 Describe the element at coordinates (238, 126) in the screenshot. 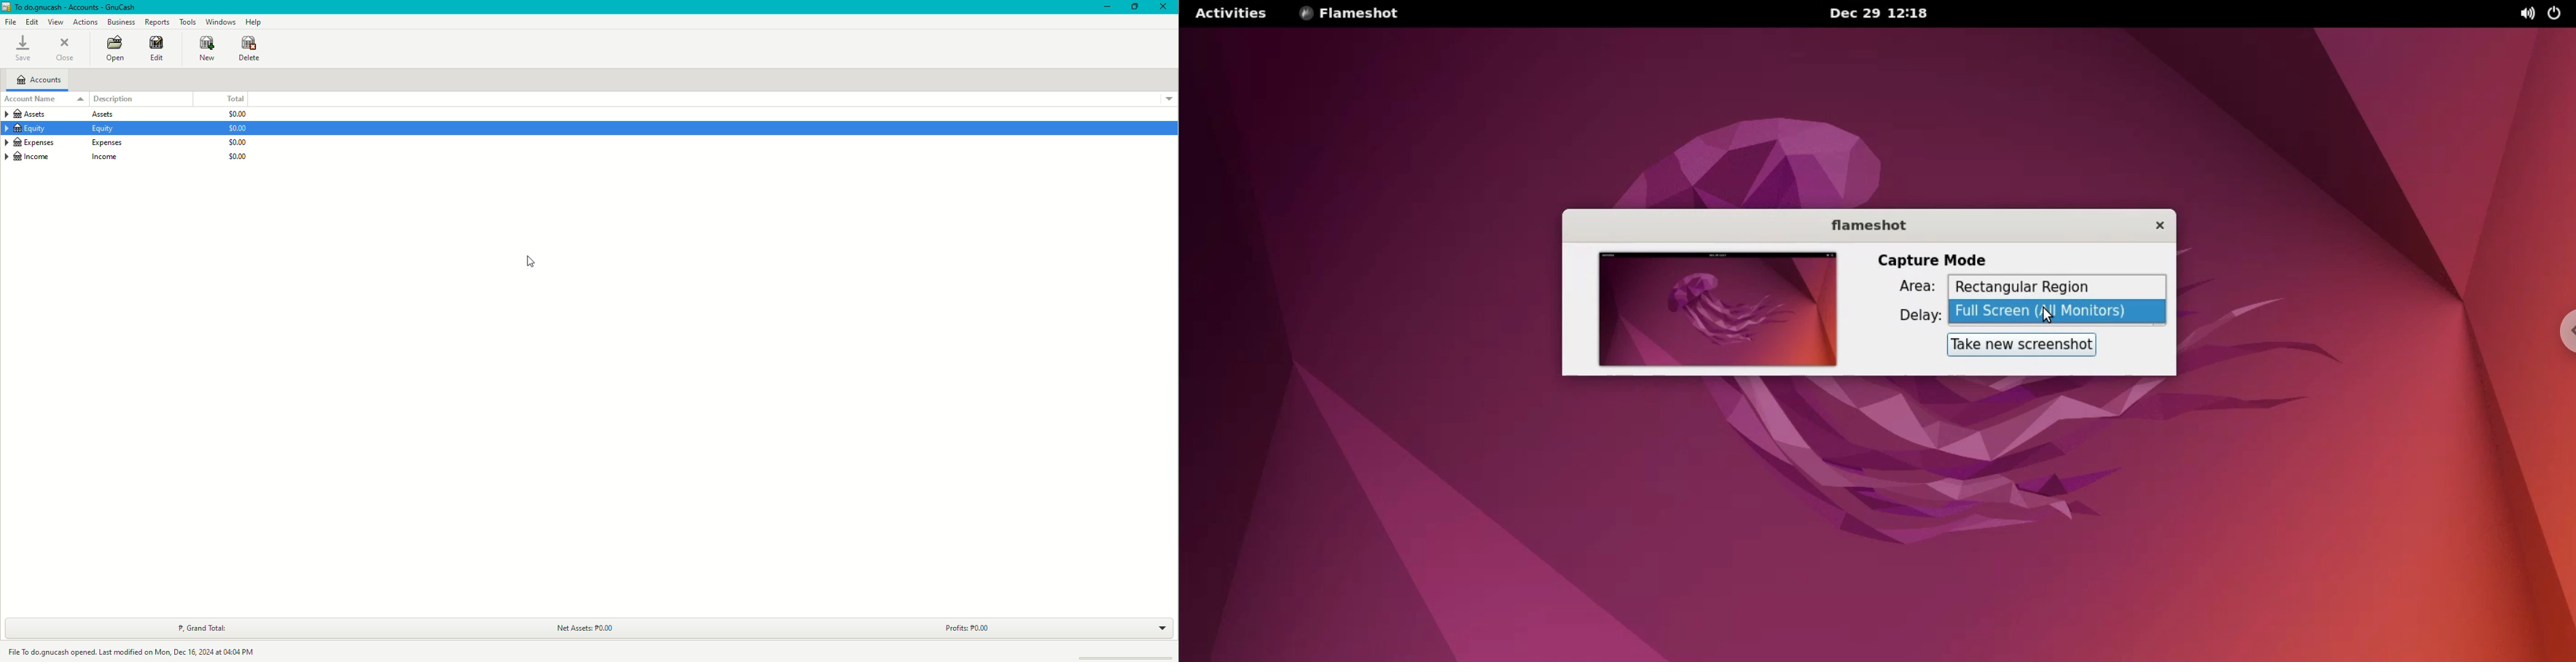

I see `$0` at that location.